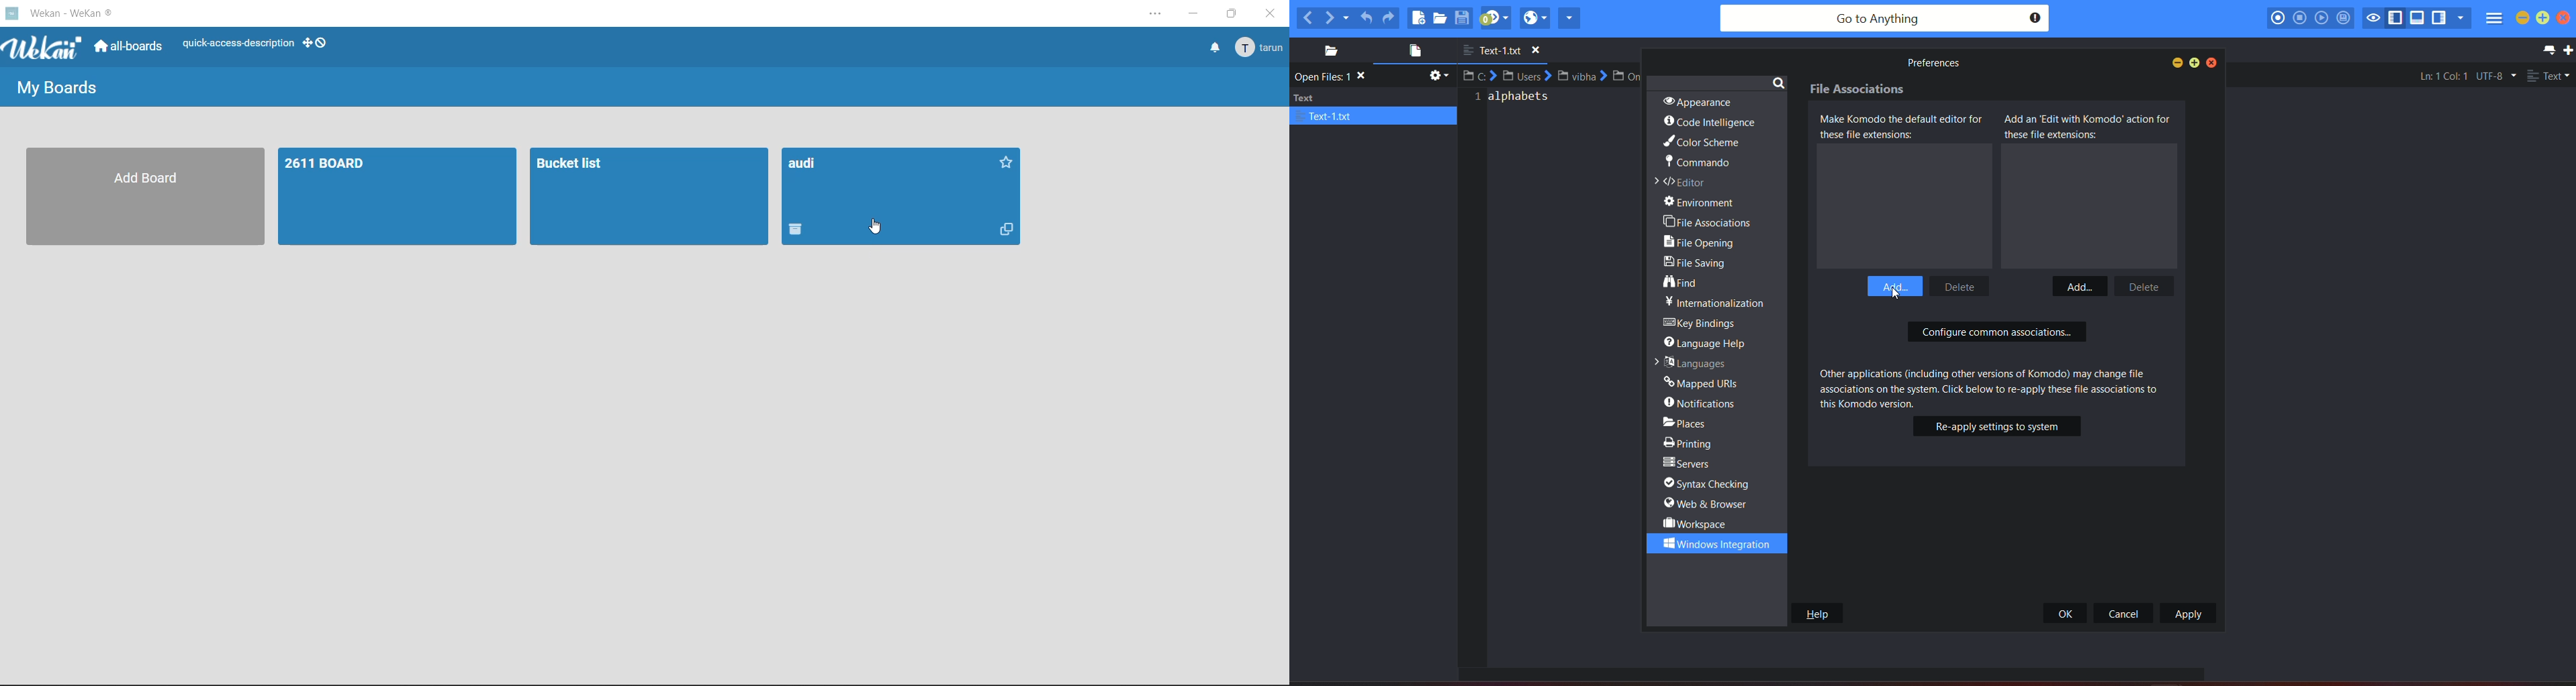 The width and height of the screenshot is (2576, 700). Describe the element at coordinates (877, 228) in the screenshot. I see `cursor` at that location.